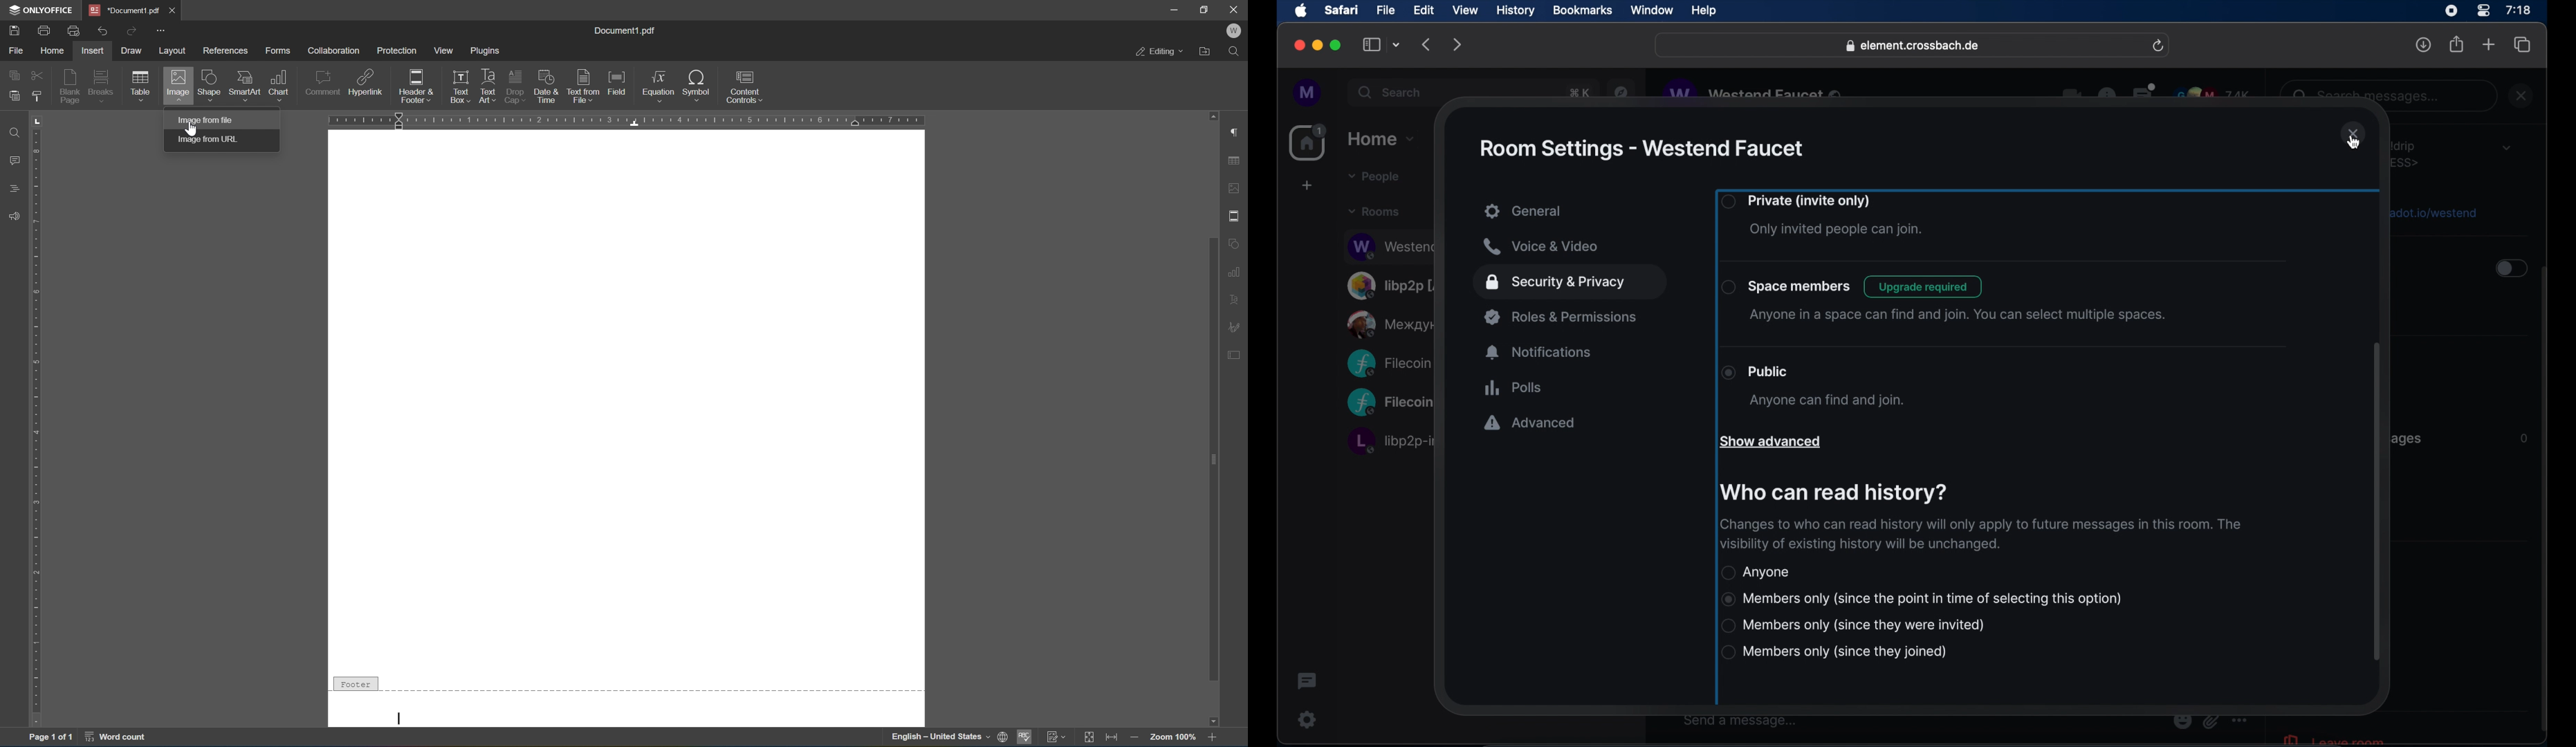 This screenshot has width=2576, height=756. I want to click on references, so click(223, 52).